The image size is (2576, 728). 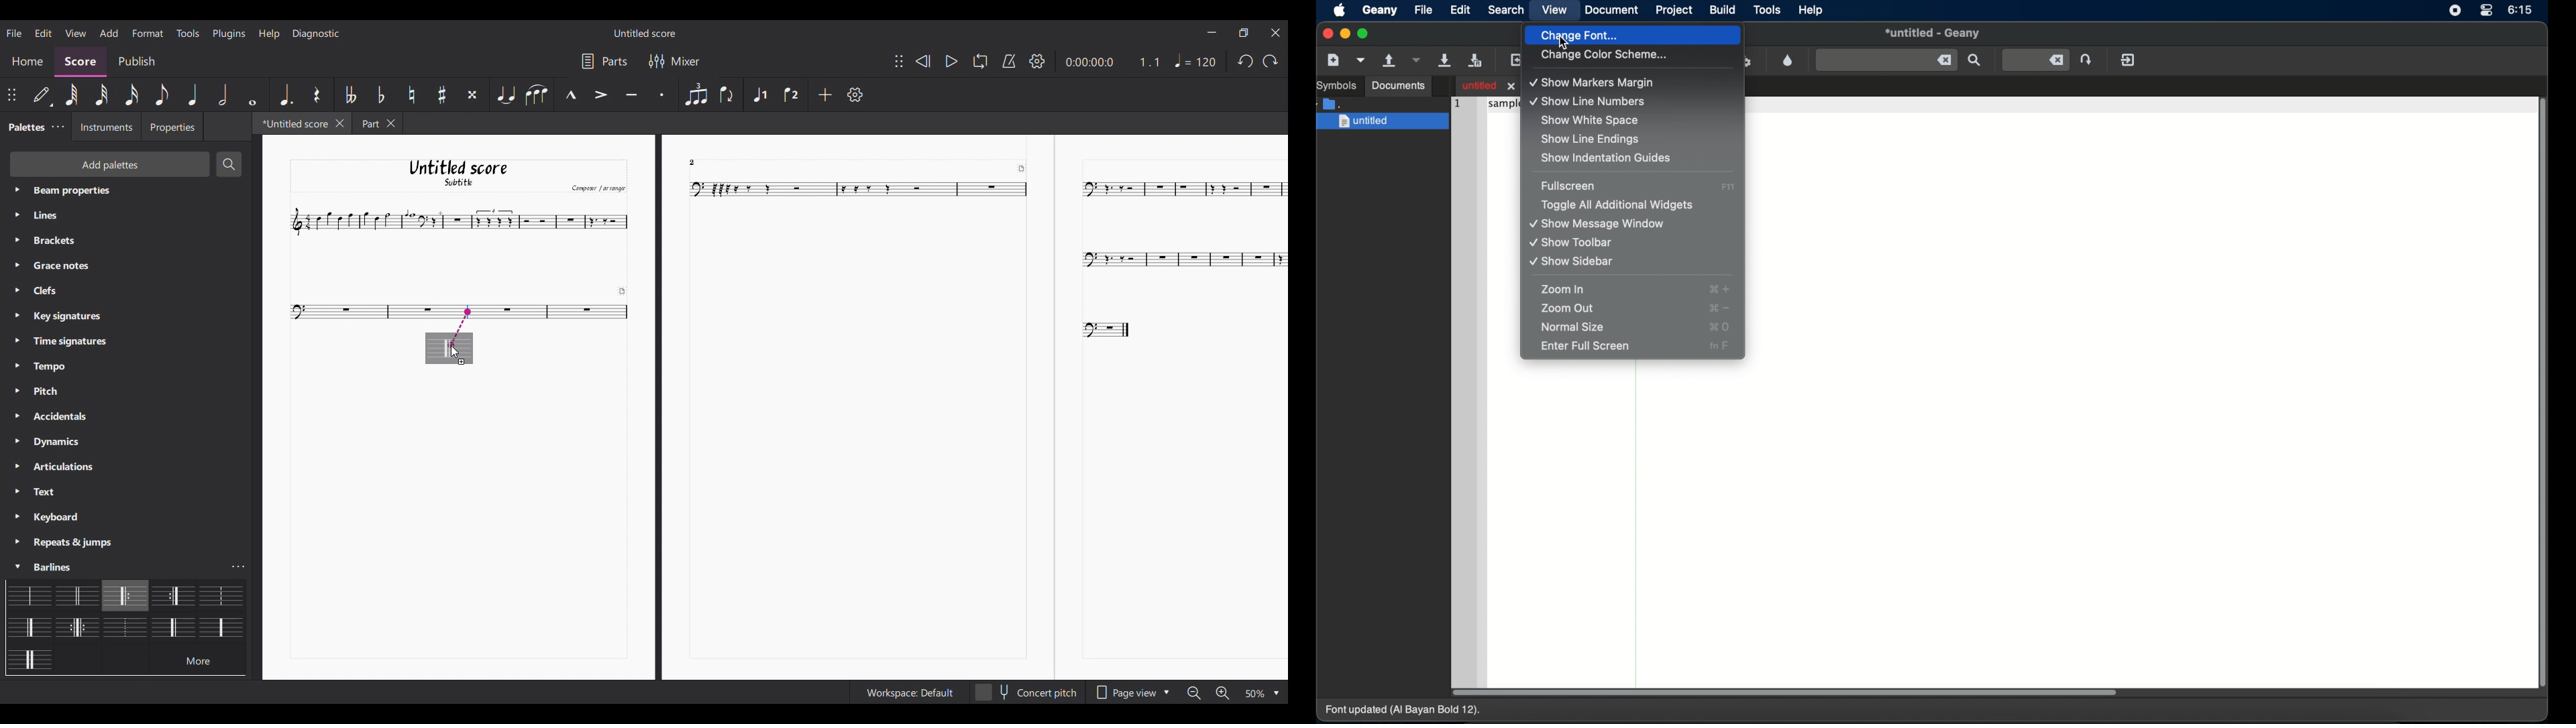 I want to click on Close interface, so click(x=1275, y=33).